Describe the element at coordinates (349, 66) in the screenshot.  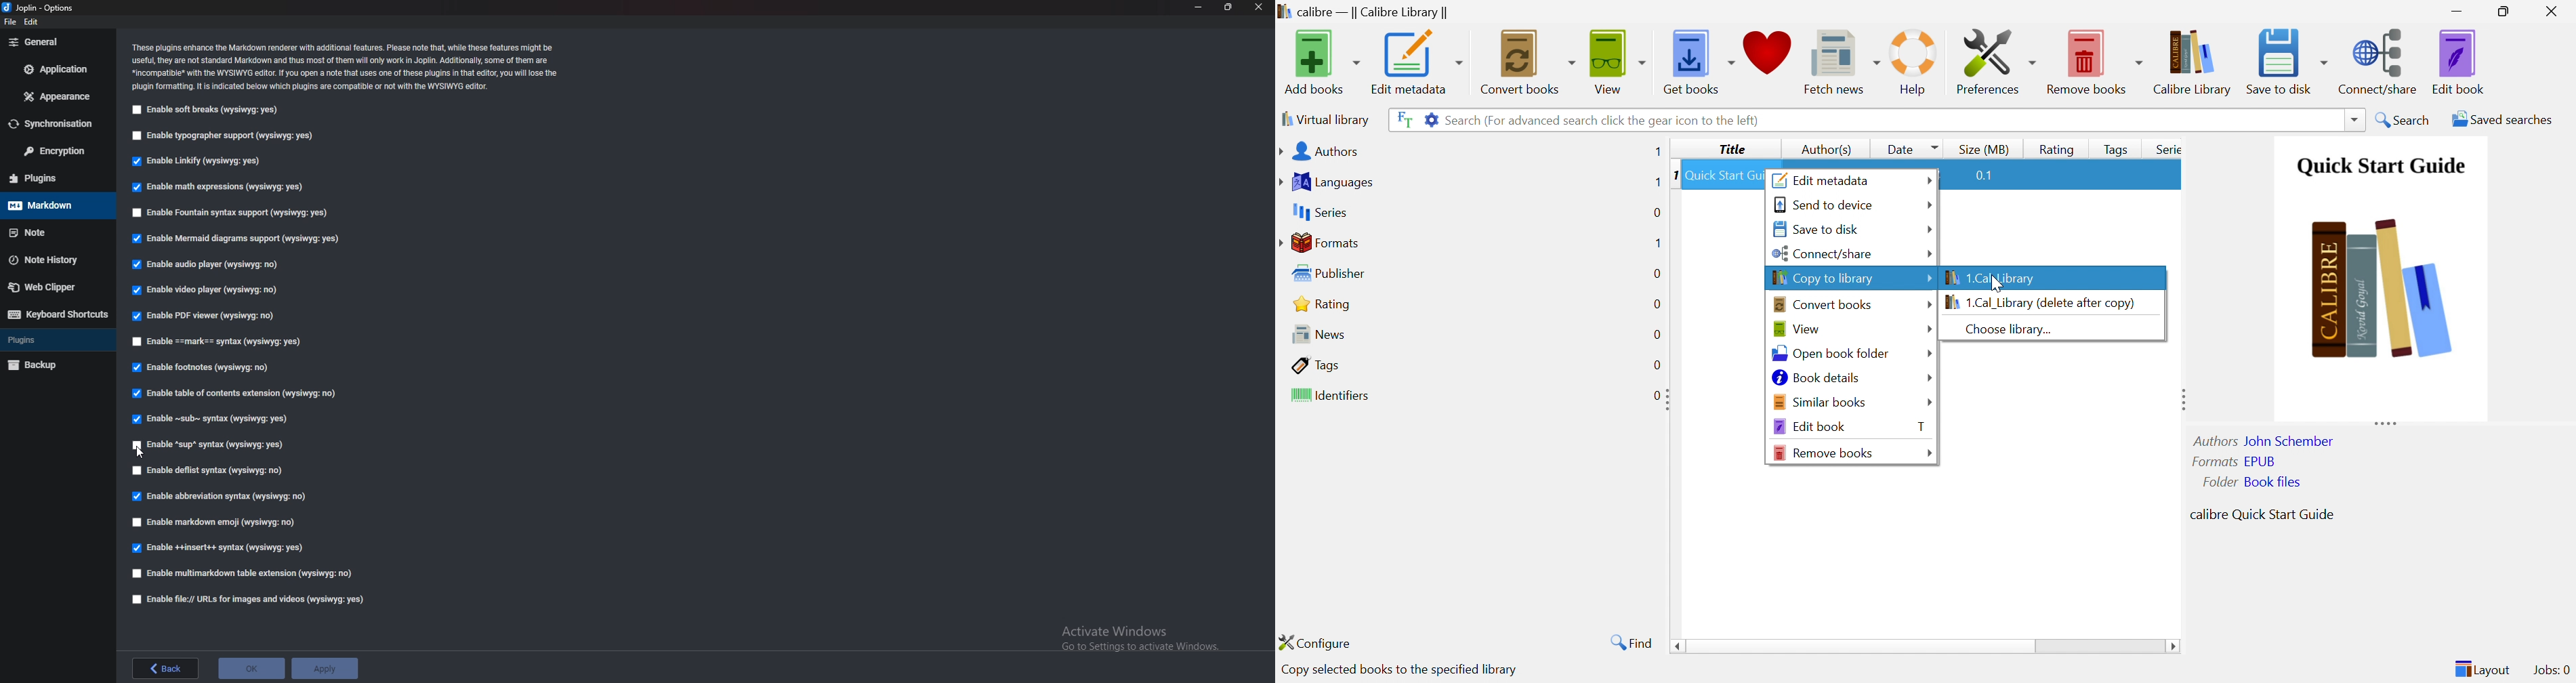
I see `Info` at that location.